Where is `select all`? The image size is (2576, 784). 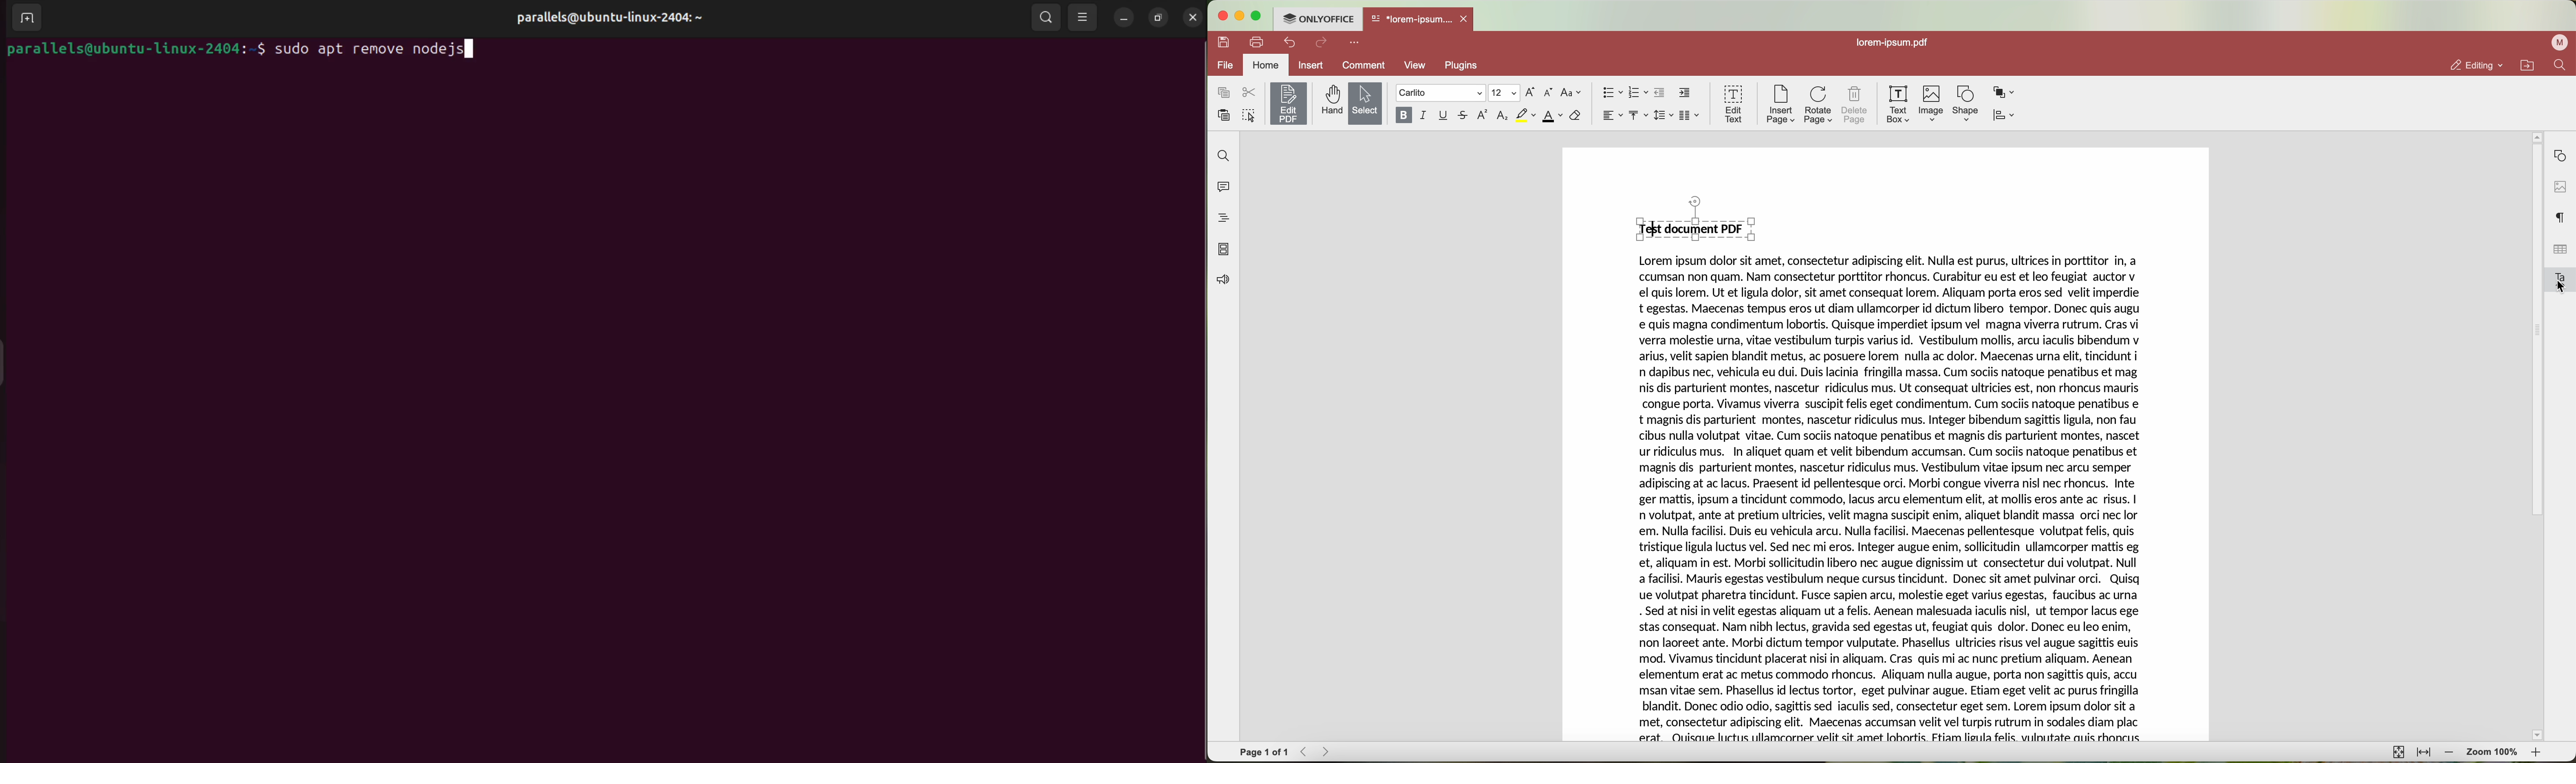
select all is located at coordinates (1249, 114).